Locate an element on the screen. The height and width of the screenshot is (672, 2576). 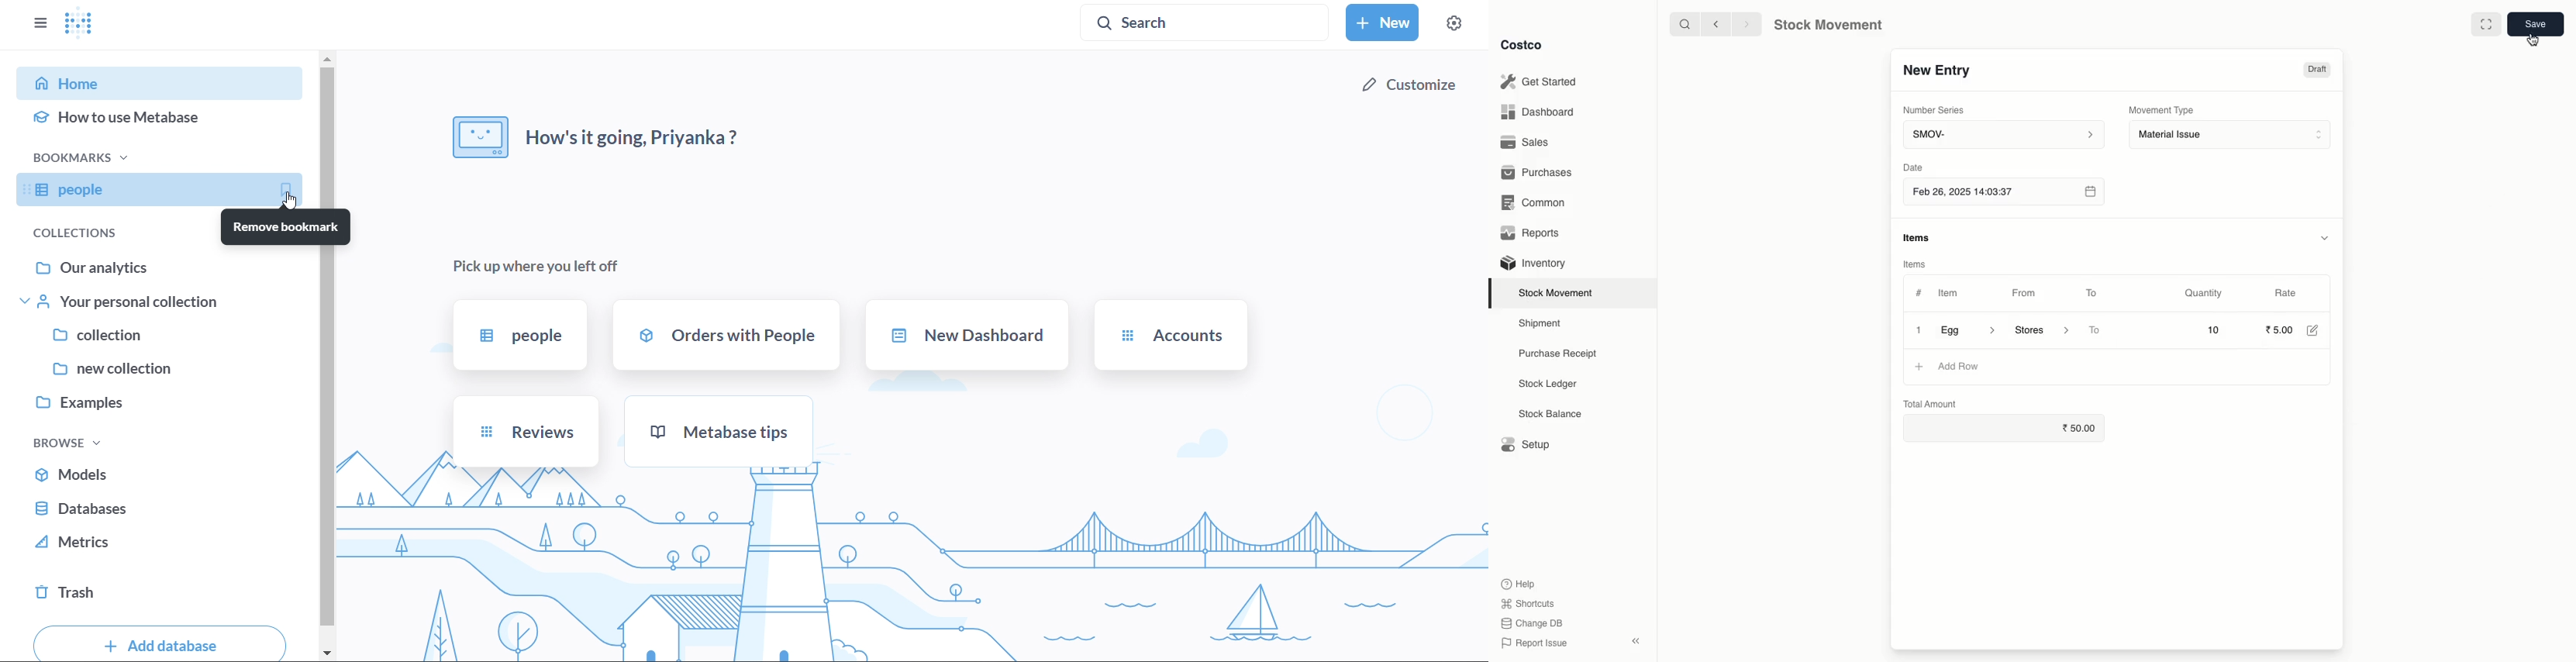
Common is located at coordinates (1538, 204).